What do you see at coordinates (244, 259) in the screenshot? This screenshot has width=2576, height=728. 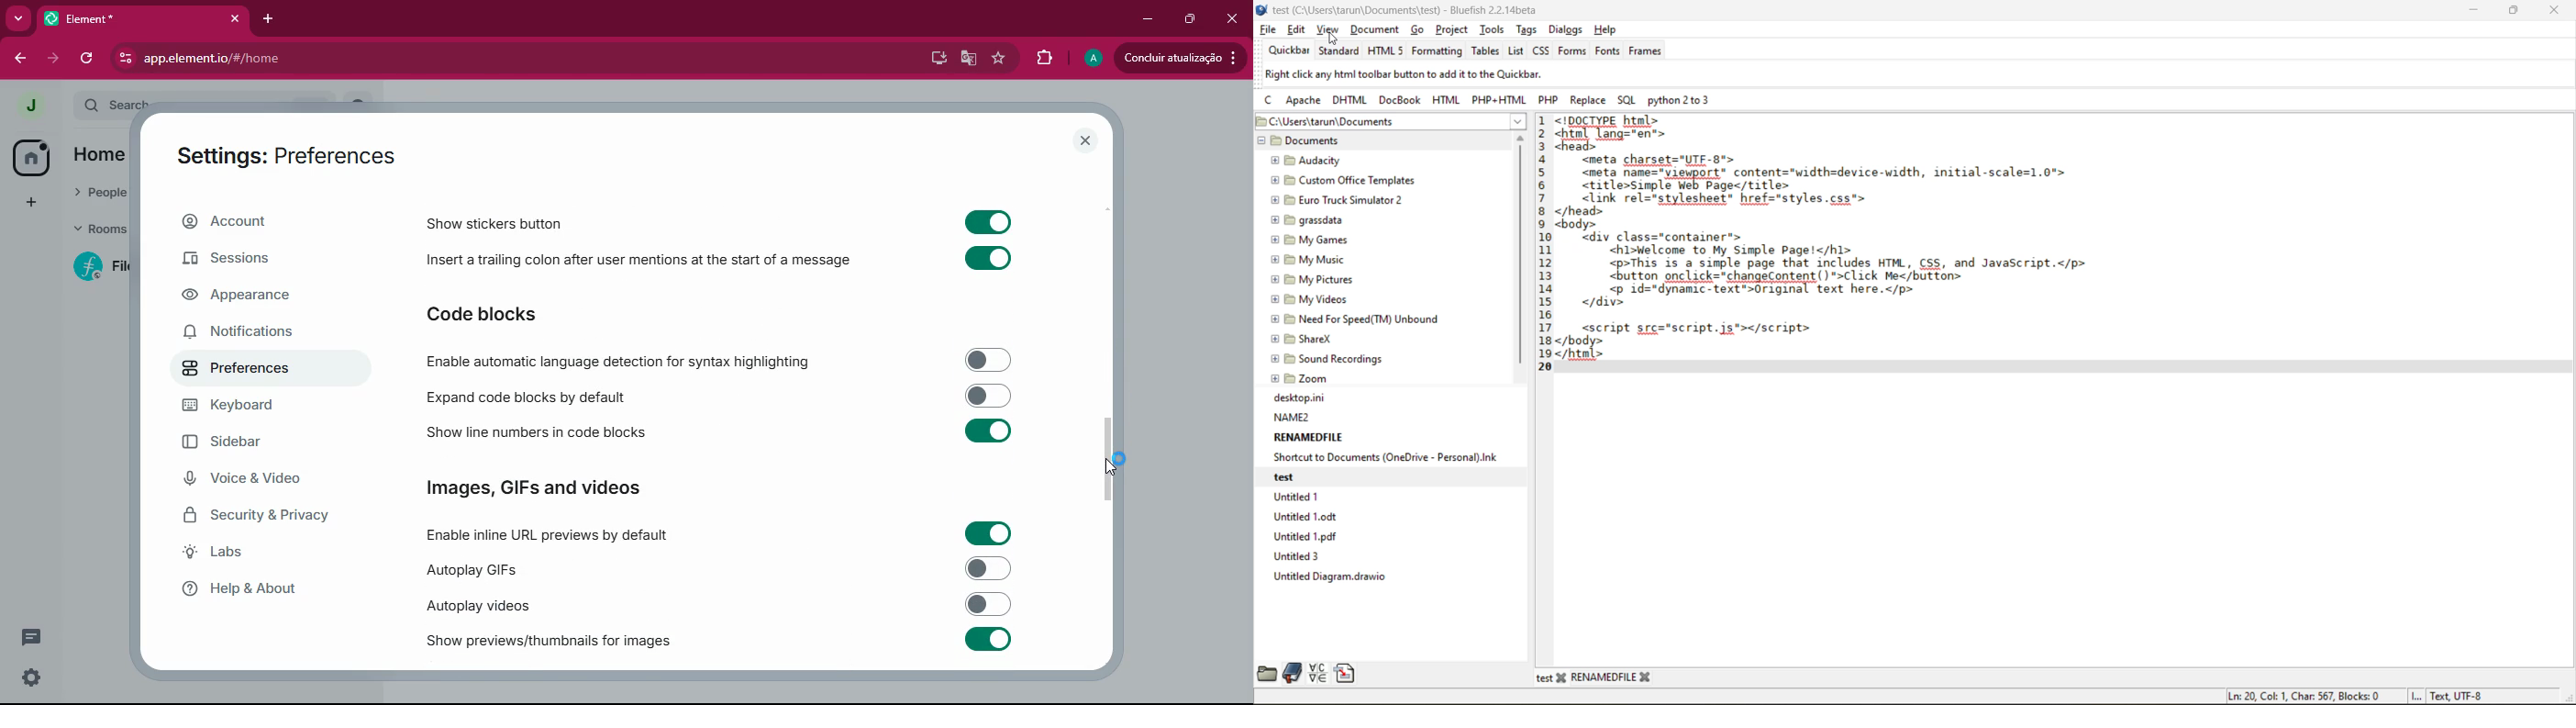 I see `Sessions` at bounding box center [244, 259].